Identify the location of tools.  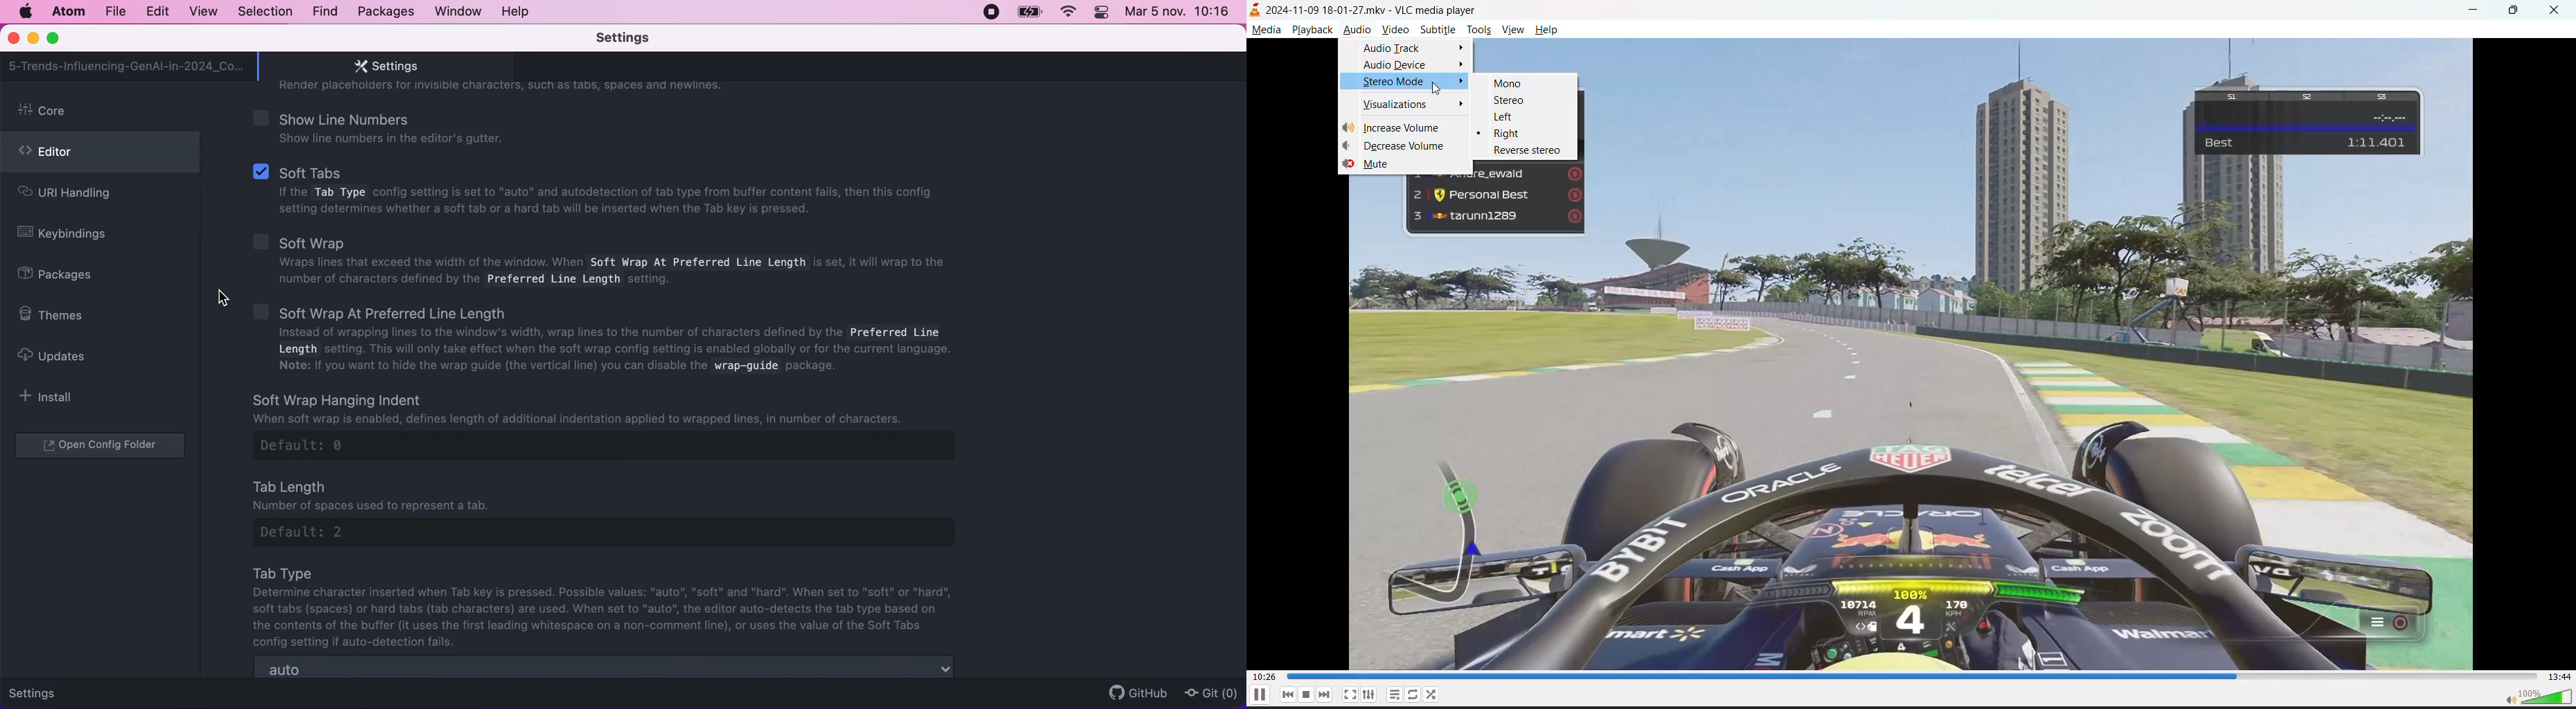
(1478, 29).